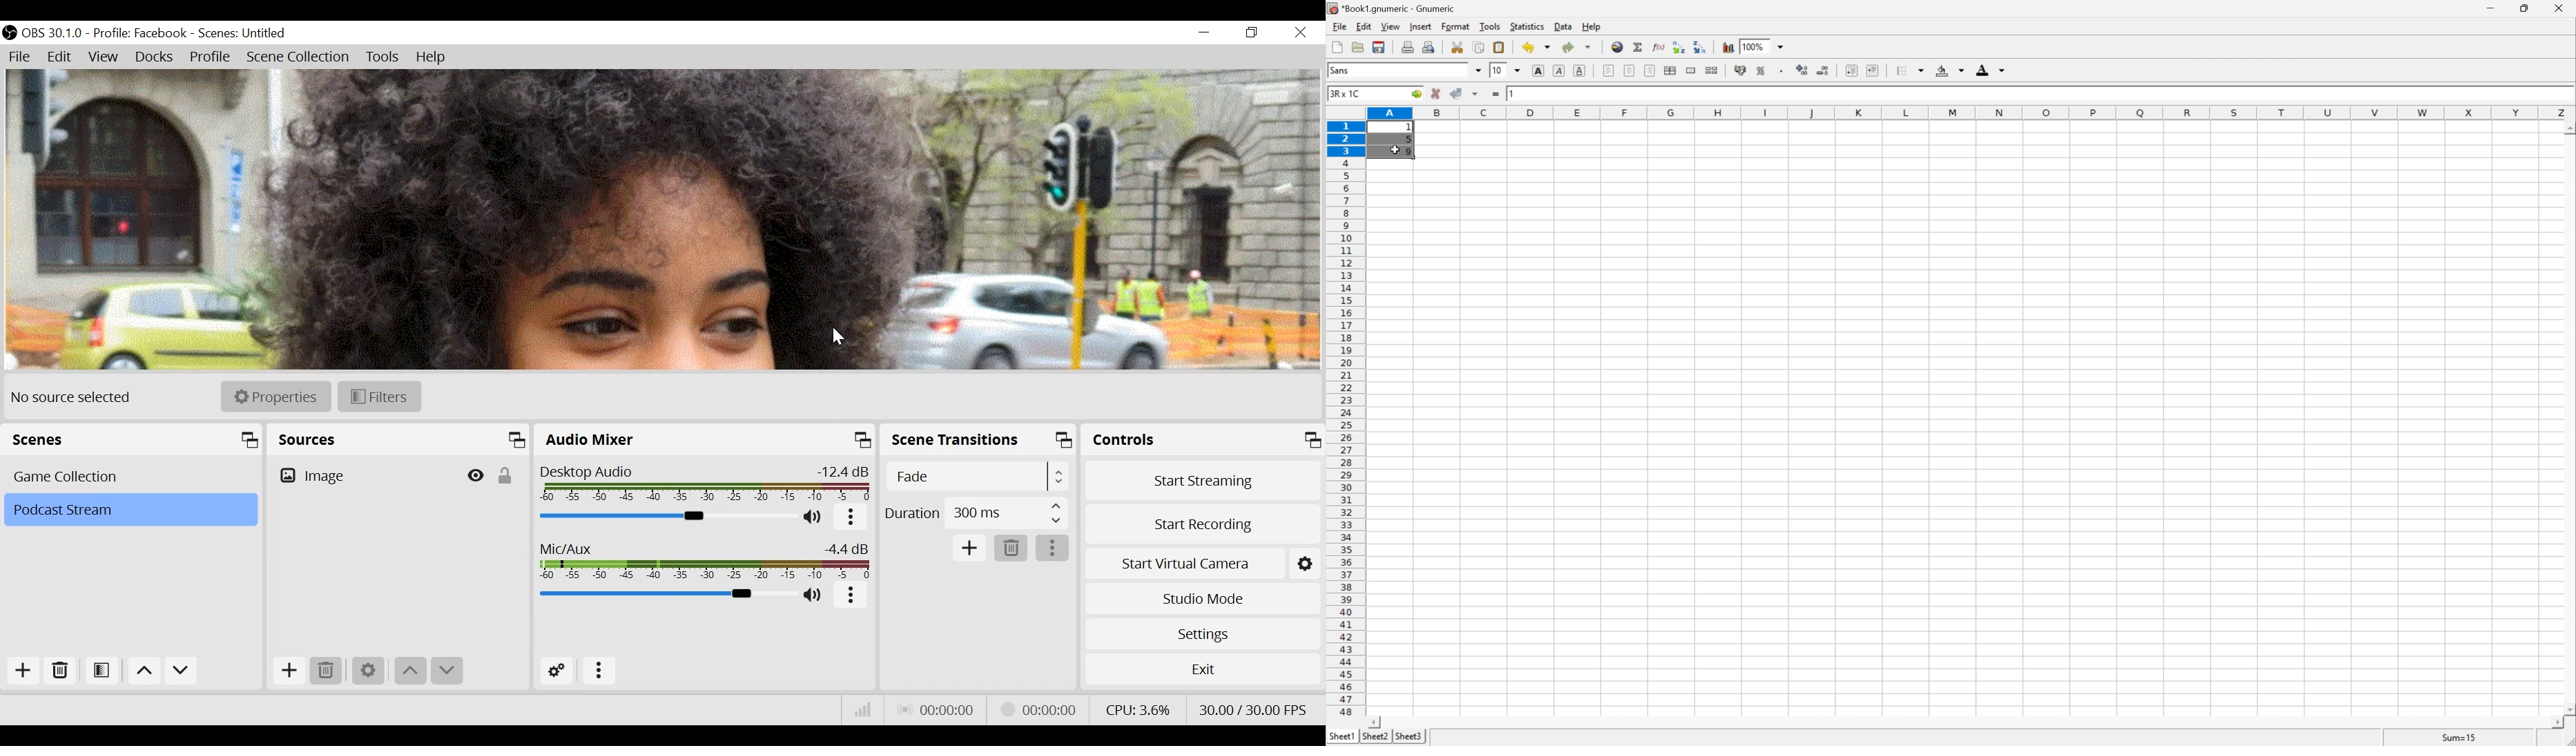 The image size is (2576, 756). Describe the element at coordinates (430, 57) in the screenshot. I see `Help` at that location.